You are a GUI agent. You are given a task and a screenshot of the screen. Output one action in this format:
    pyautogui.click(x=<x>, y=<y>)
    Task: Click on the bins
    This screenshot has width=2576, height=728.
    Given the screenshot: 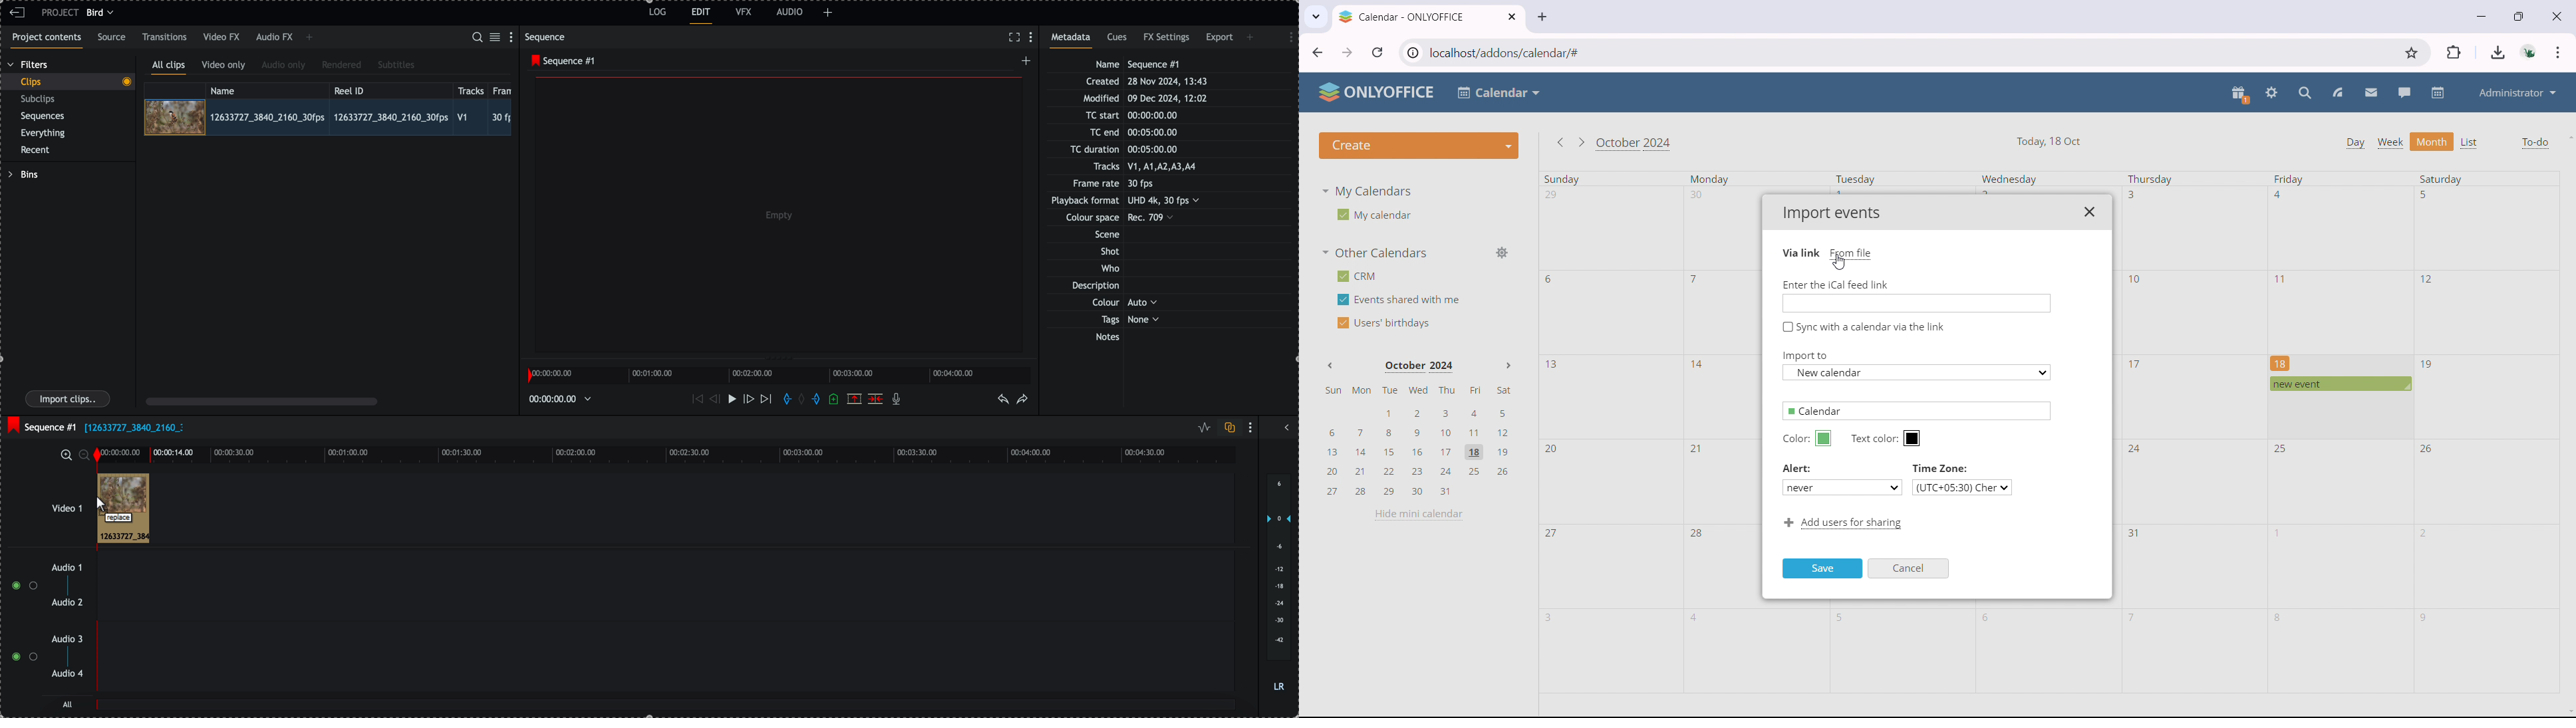 What is the action you would take?
    pyautogui.click(x=23, y=175)
    